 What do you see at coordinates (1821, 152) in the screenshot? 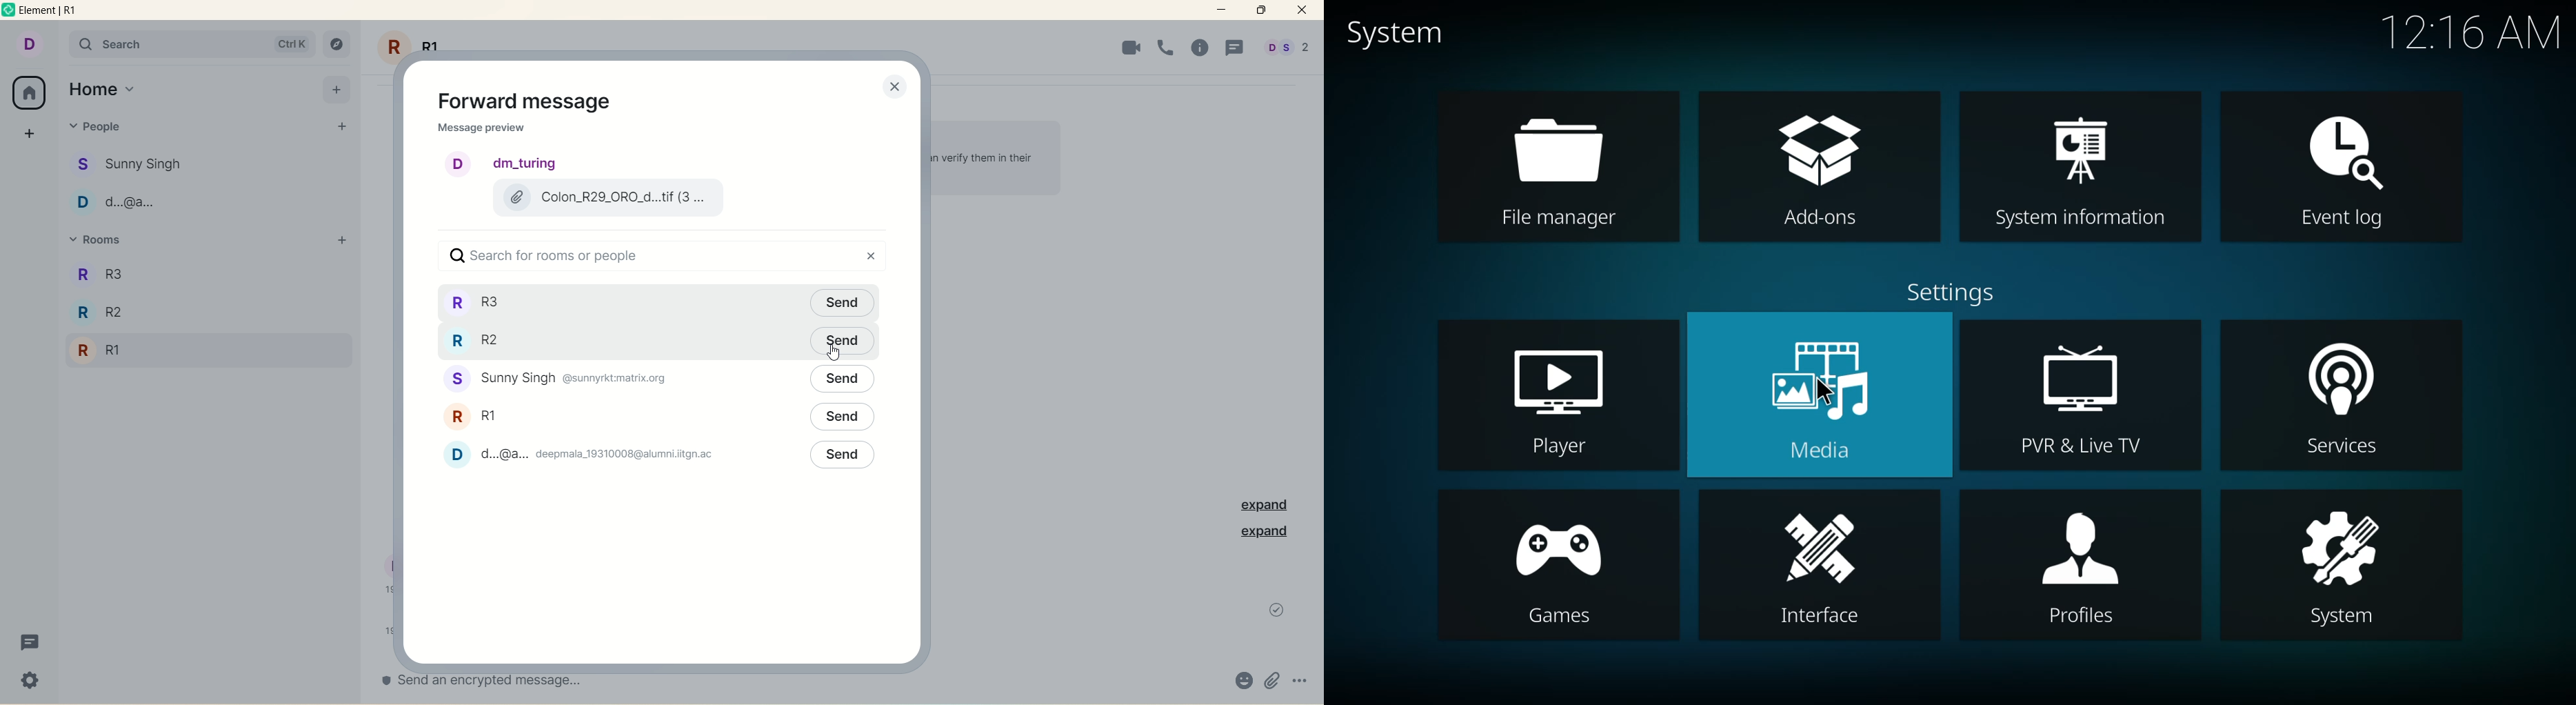
I see `add-ons` at bounding box center [1821, 152].